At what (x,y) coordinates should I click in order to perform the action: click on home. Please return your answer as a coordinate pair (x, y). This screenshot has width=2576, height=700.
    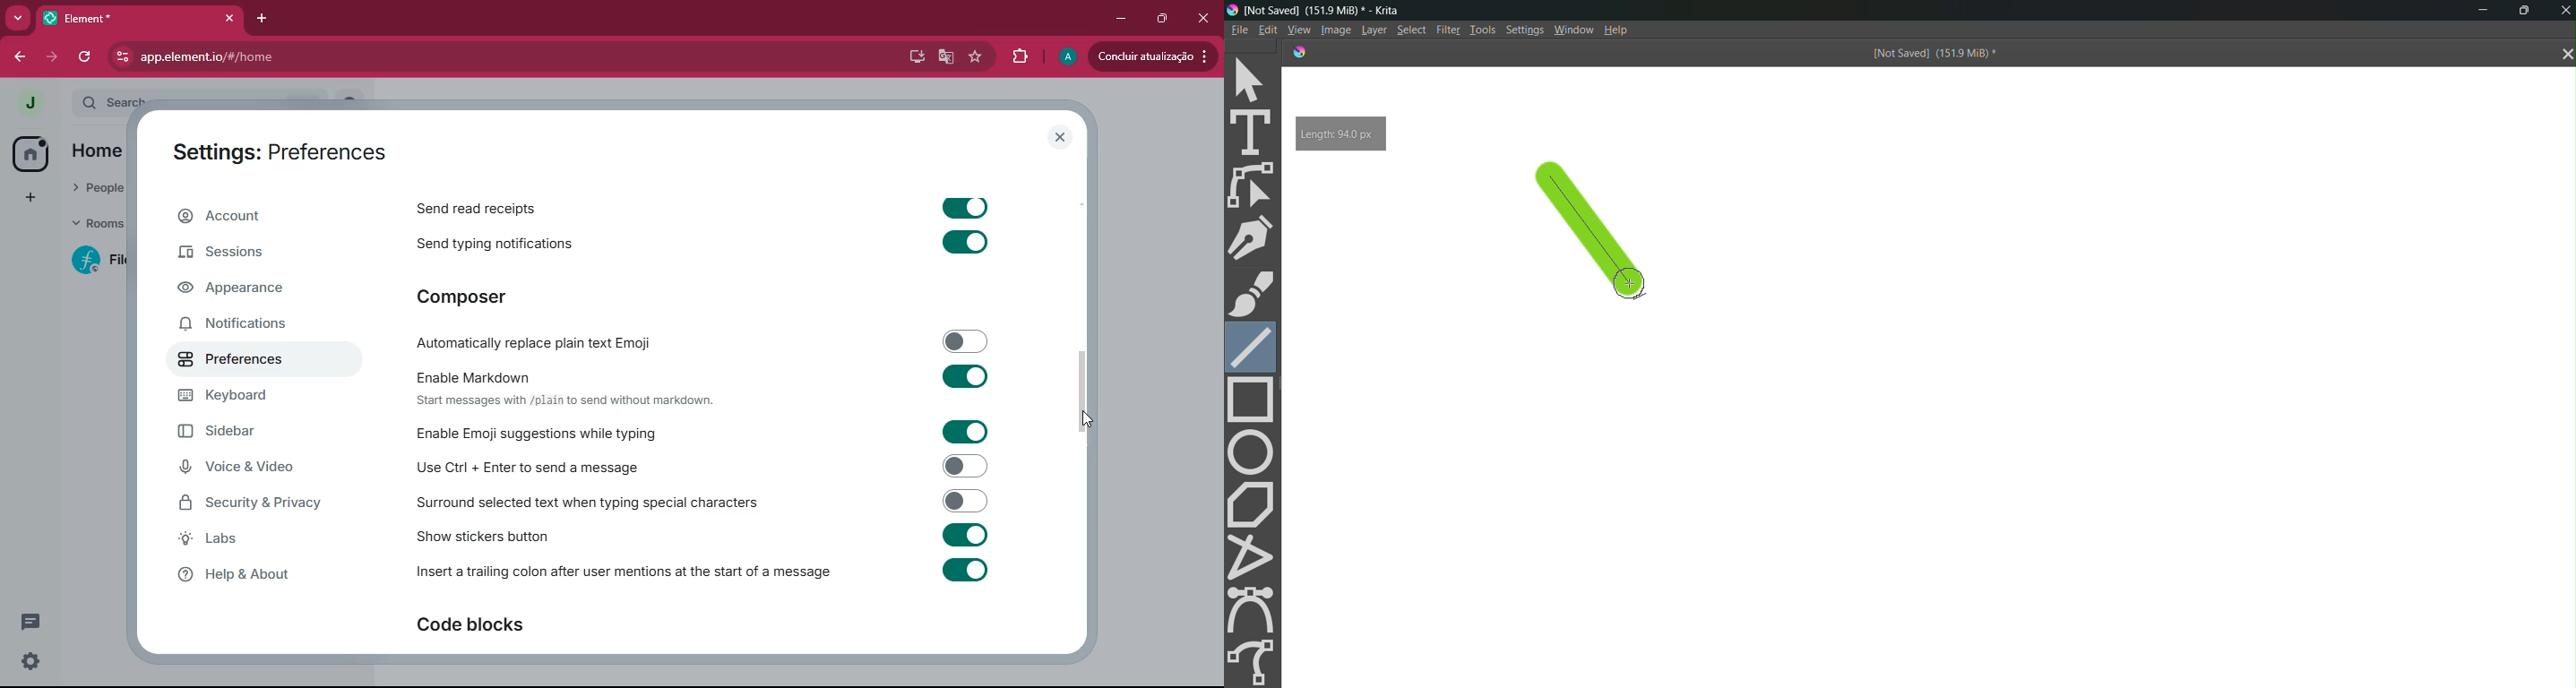
    Looking at the image, I should click on (29, 153).